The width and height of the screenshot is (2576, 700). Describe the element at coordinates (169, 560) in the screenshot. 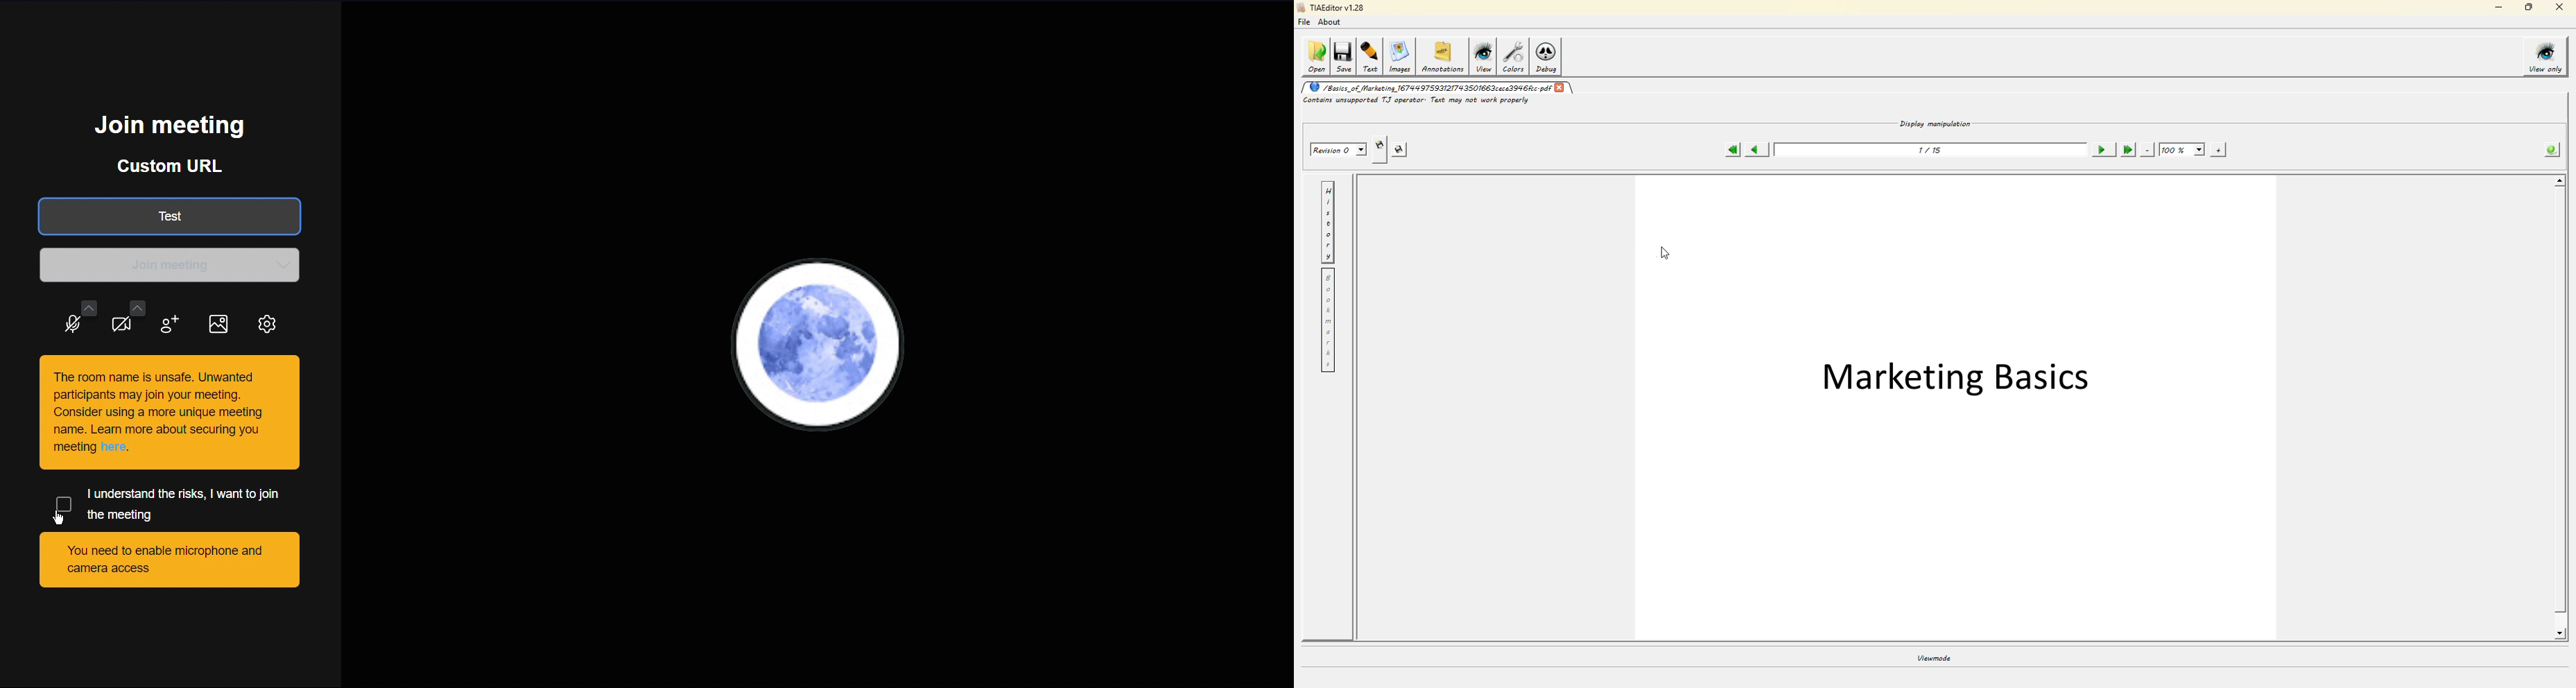

I see `You need to enable microphone and camera access` at that location.